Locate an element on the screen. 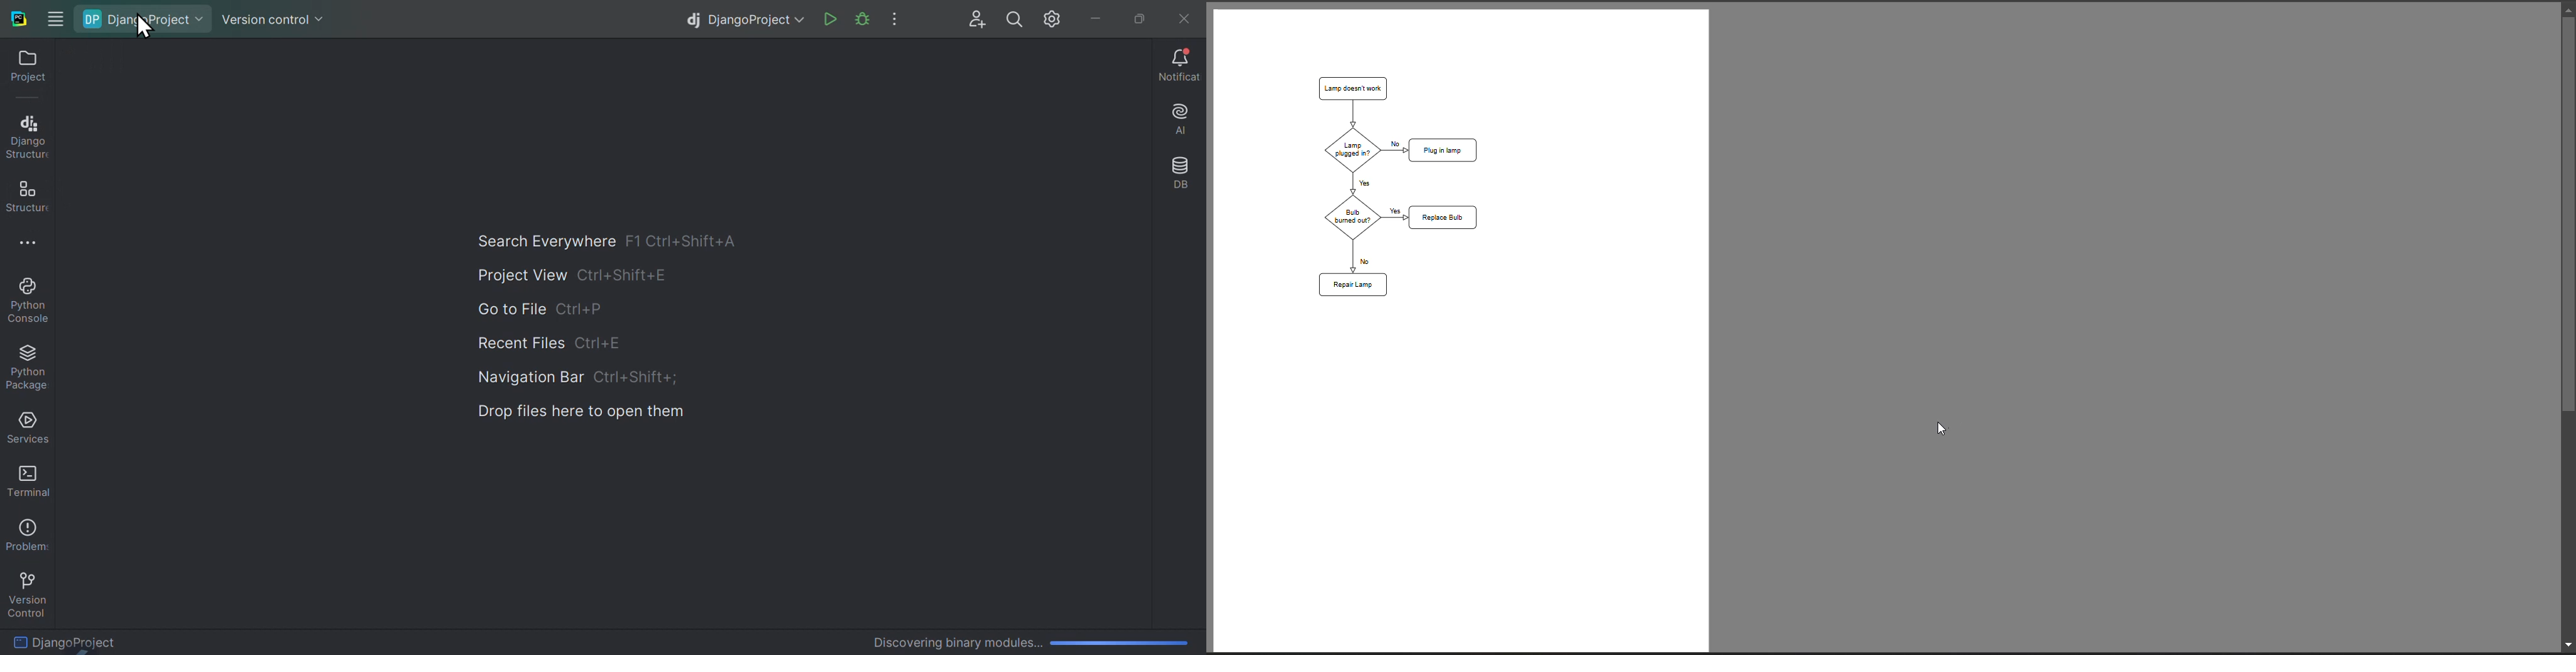  Python package is located at coordinates (31, 368).